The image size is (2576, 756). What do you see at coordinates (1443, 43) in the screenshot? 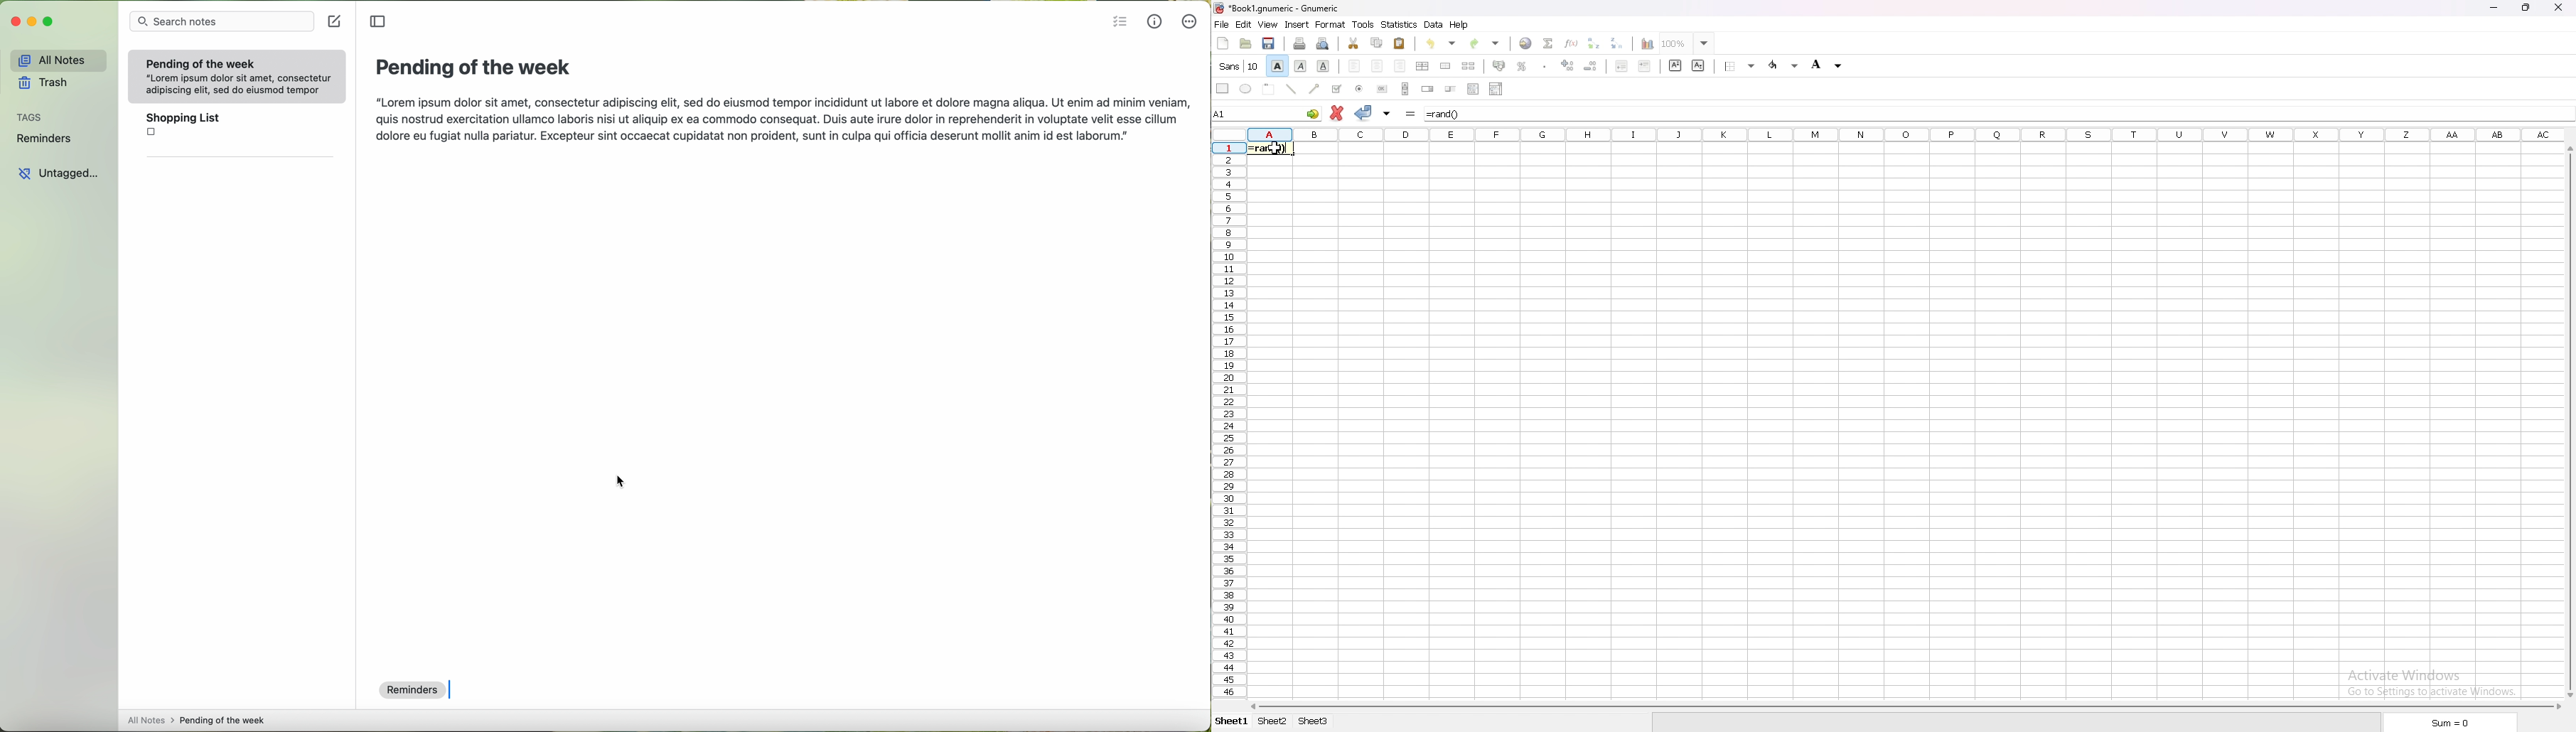
I see `undo` at bounding box center [1443, 43].